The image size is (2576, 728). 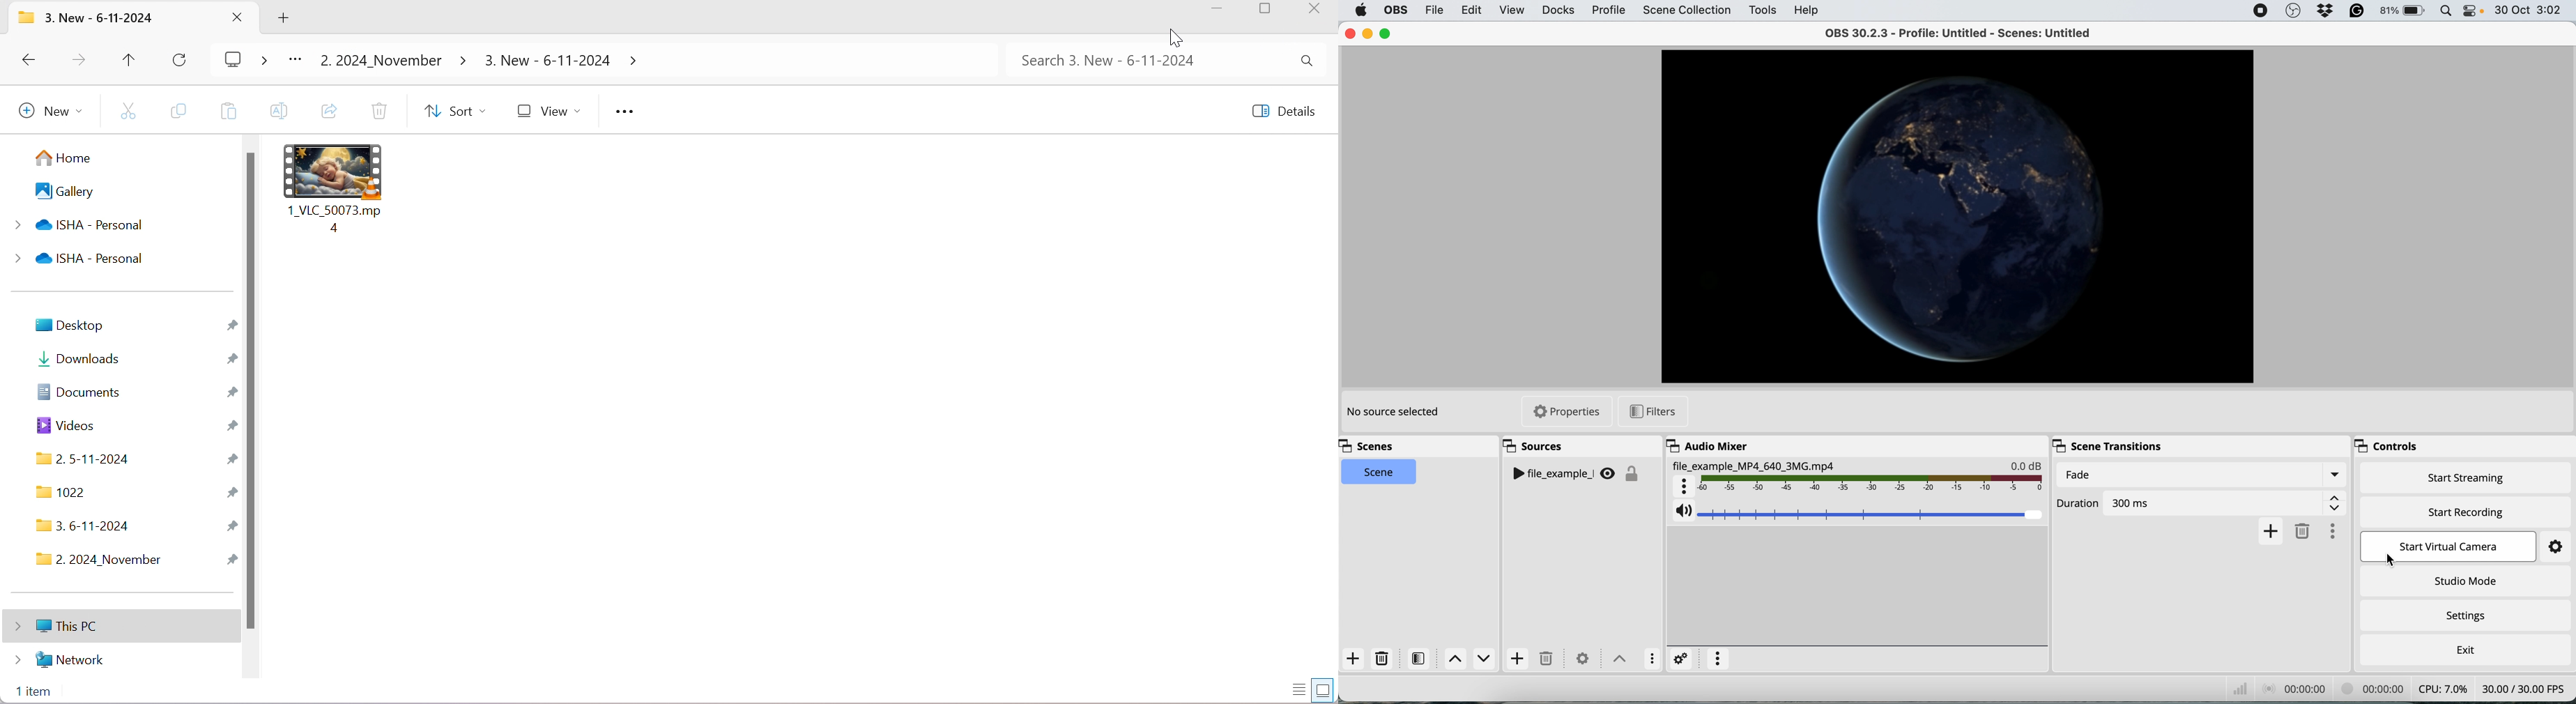 I want to click on minimise, so click(x=1367, y=32).